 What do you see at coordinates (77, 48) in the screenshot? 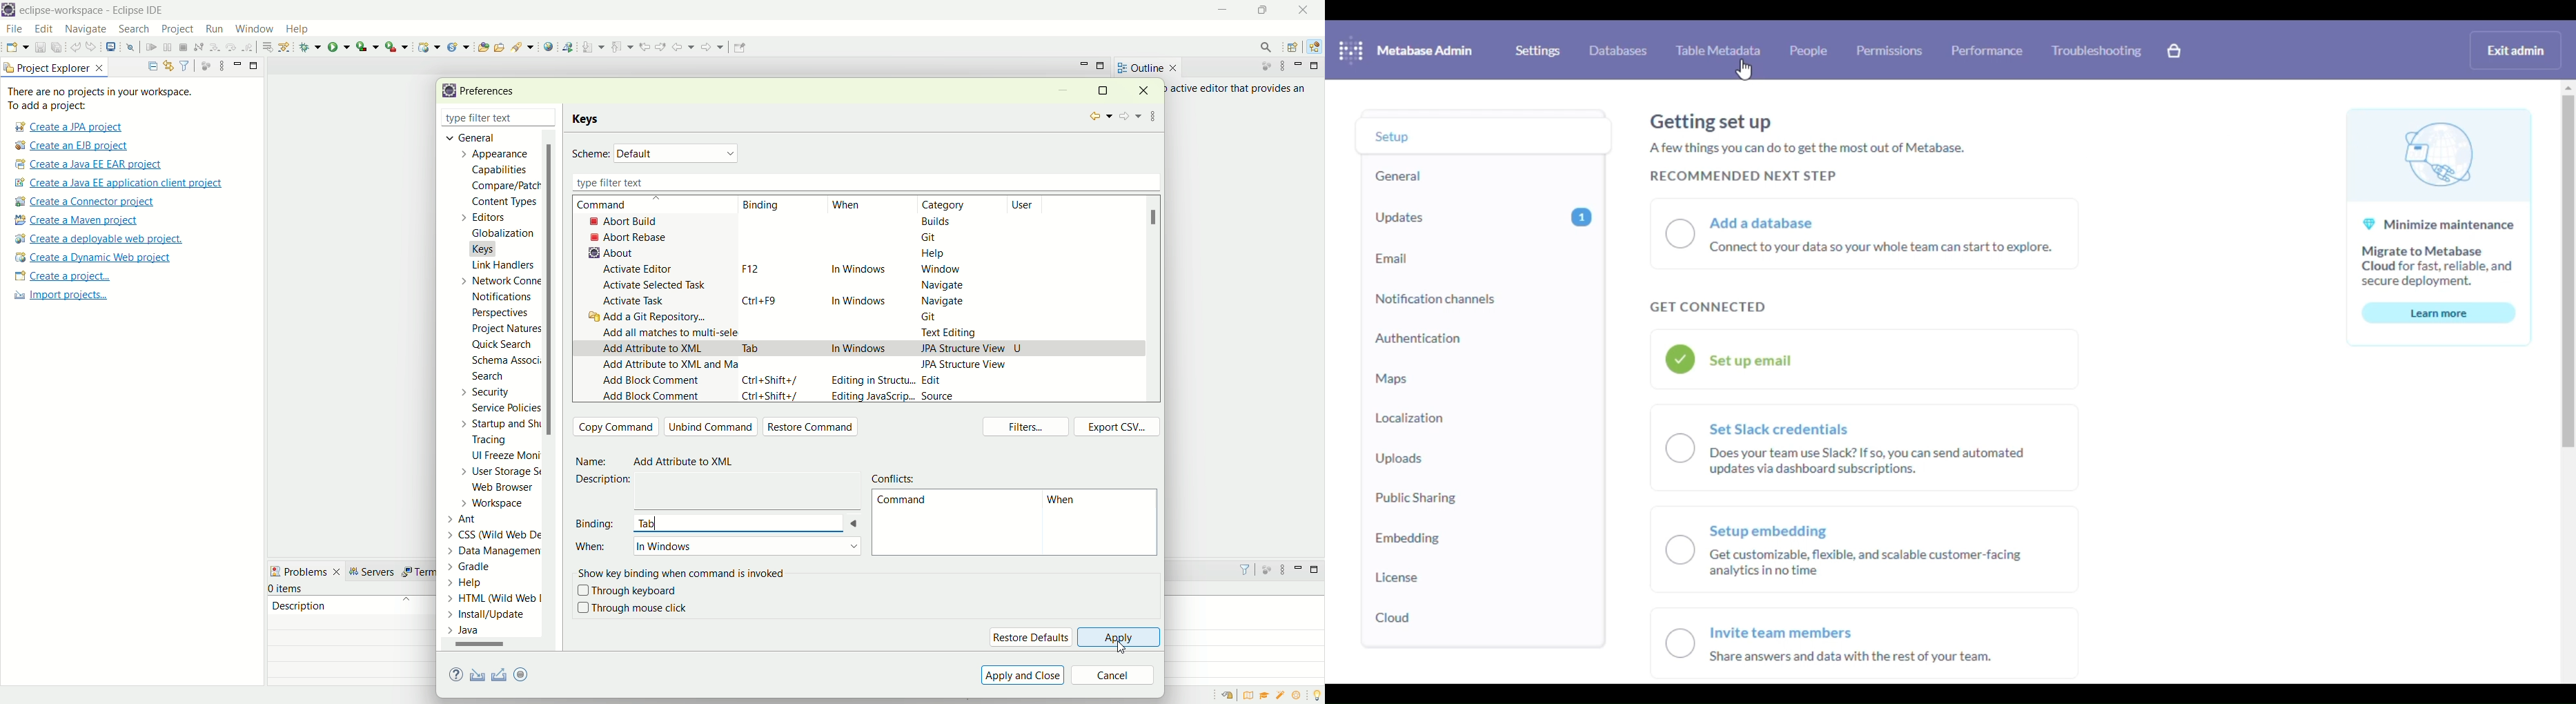
I see `undo` at bounding box center [77, 48].